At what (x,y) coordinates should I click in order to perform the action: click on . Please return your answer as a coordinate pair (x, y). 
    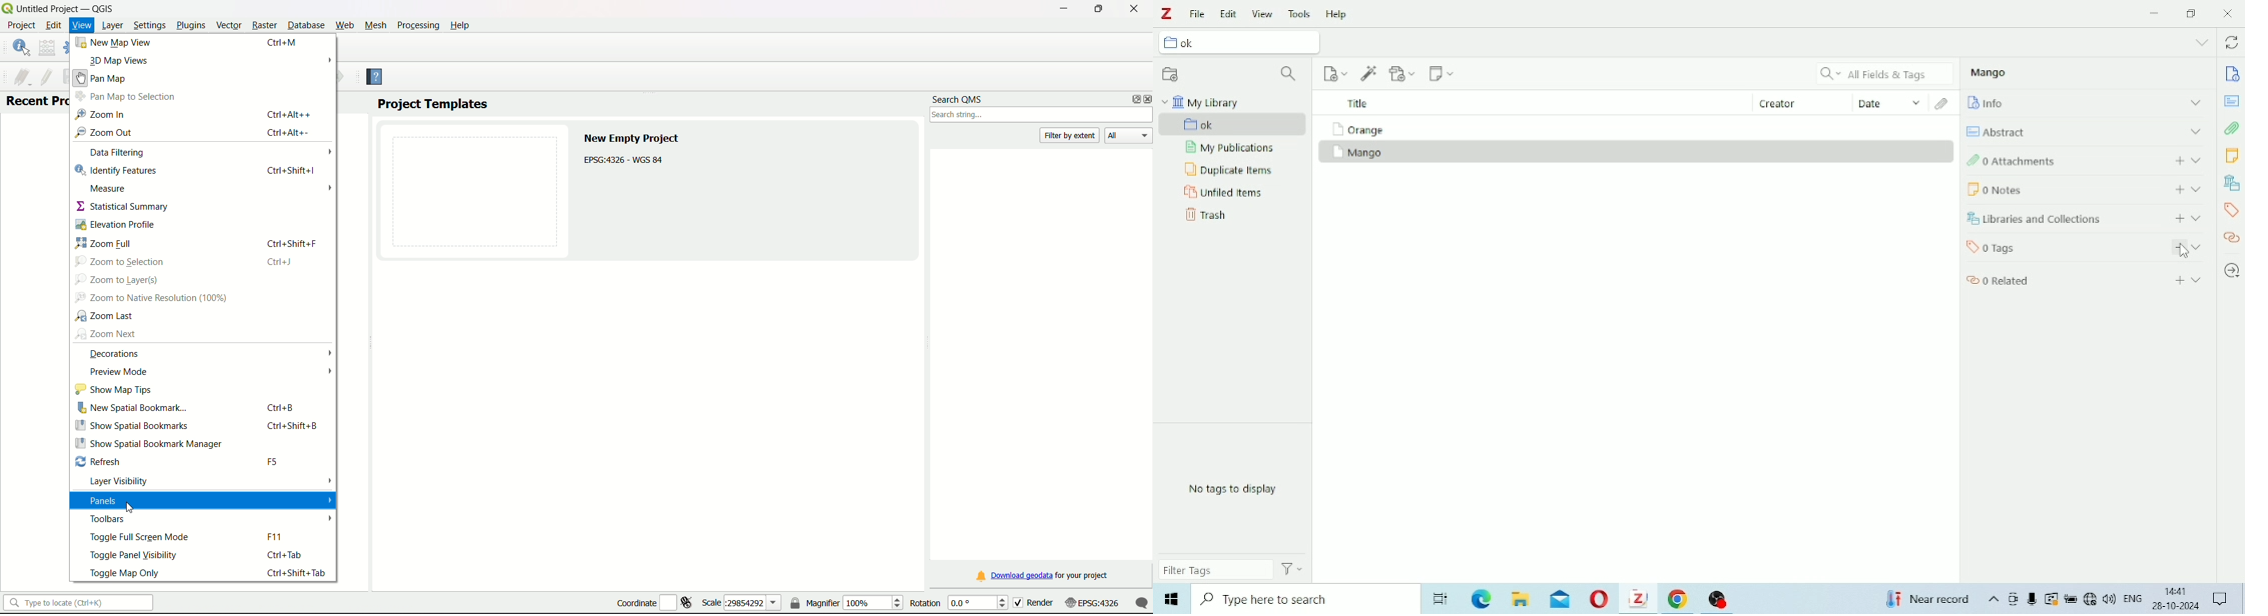
    Looking at the image, I should click on (100, 114).